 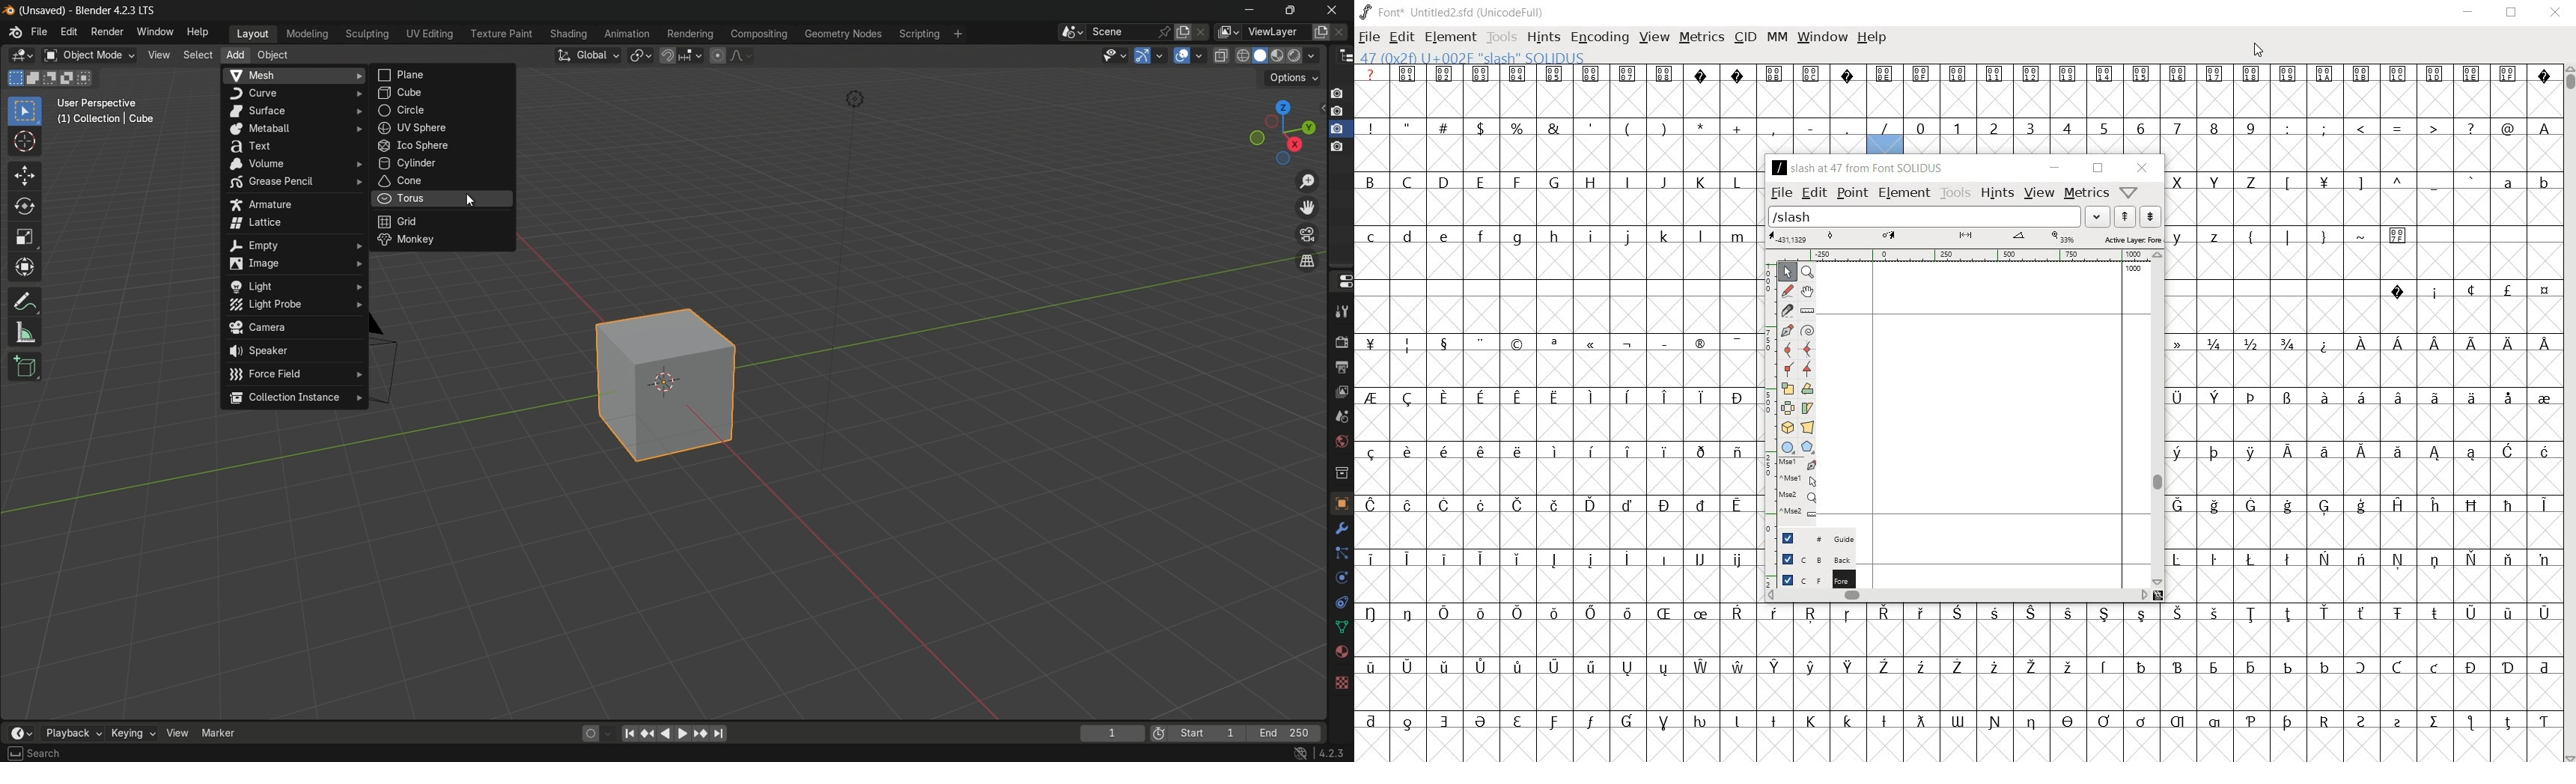 I want to click on 47(0*2f)U+002F "SLASH" SOLIDUS, so click(x=1472, y=57).